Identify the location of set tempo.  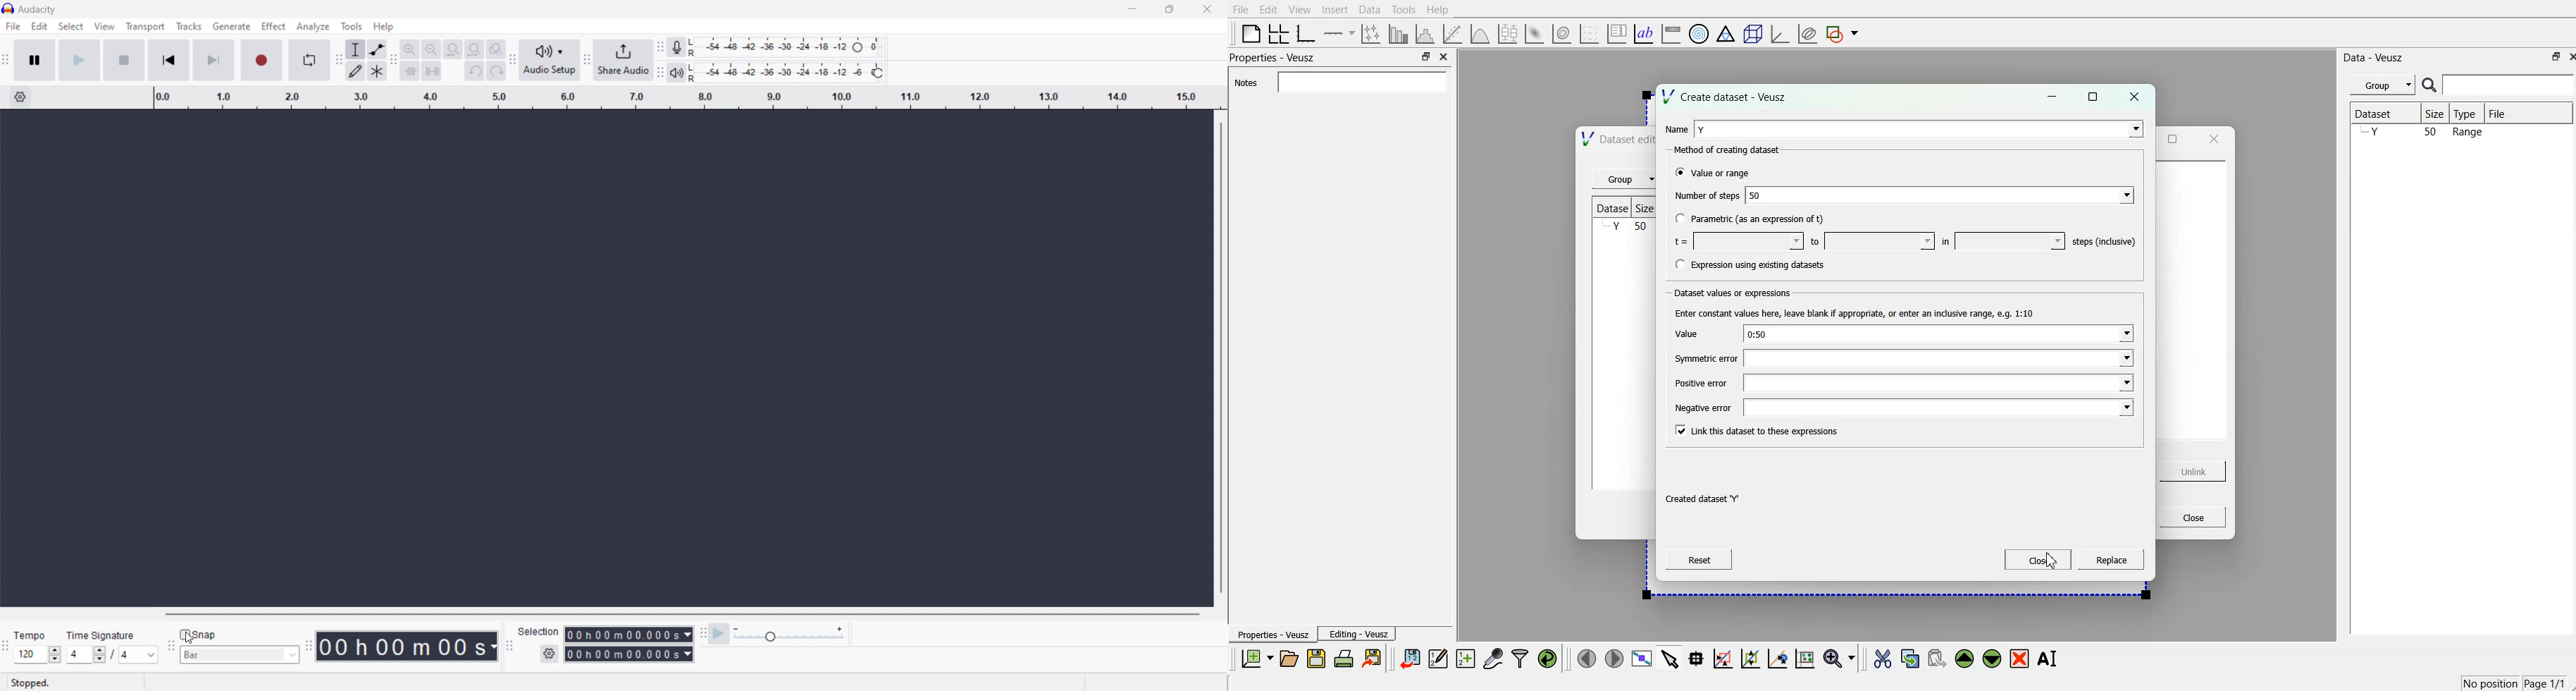
(37, 655).